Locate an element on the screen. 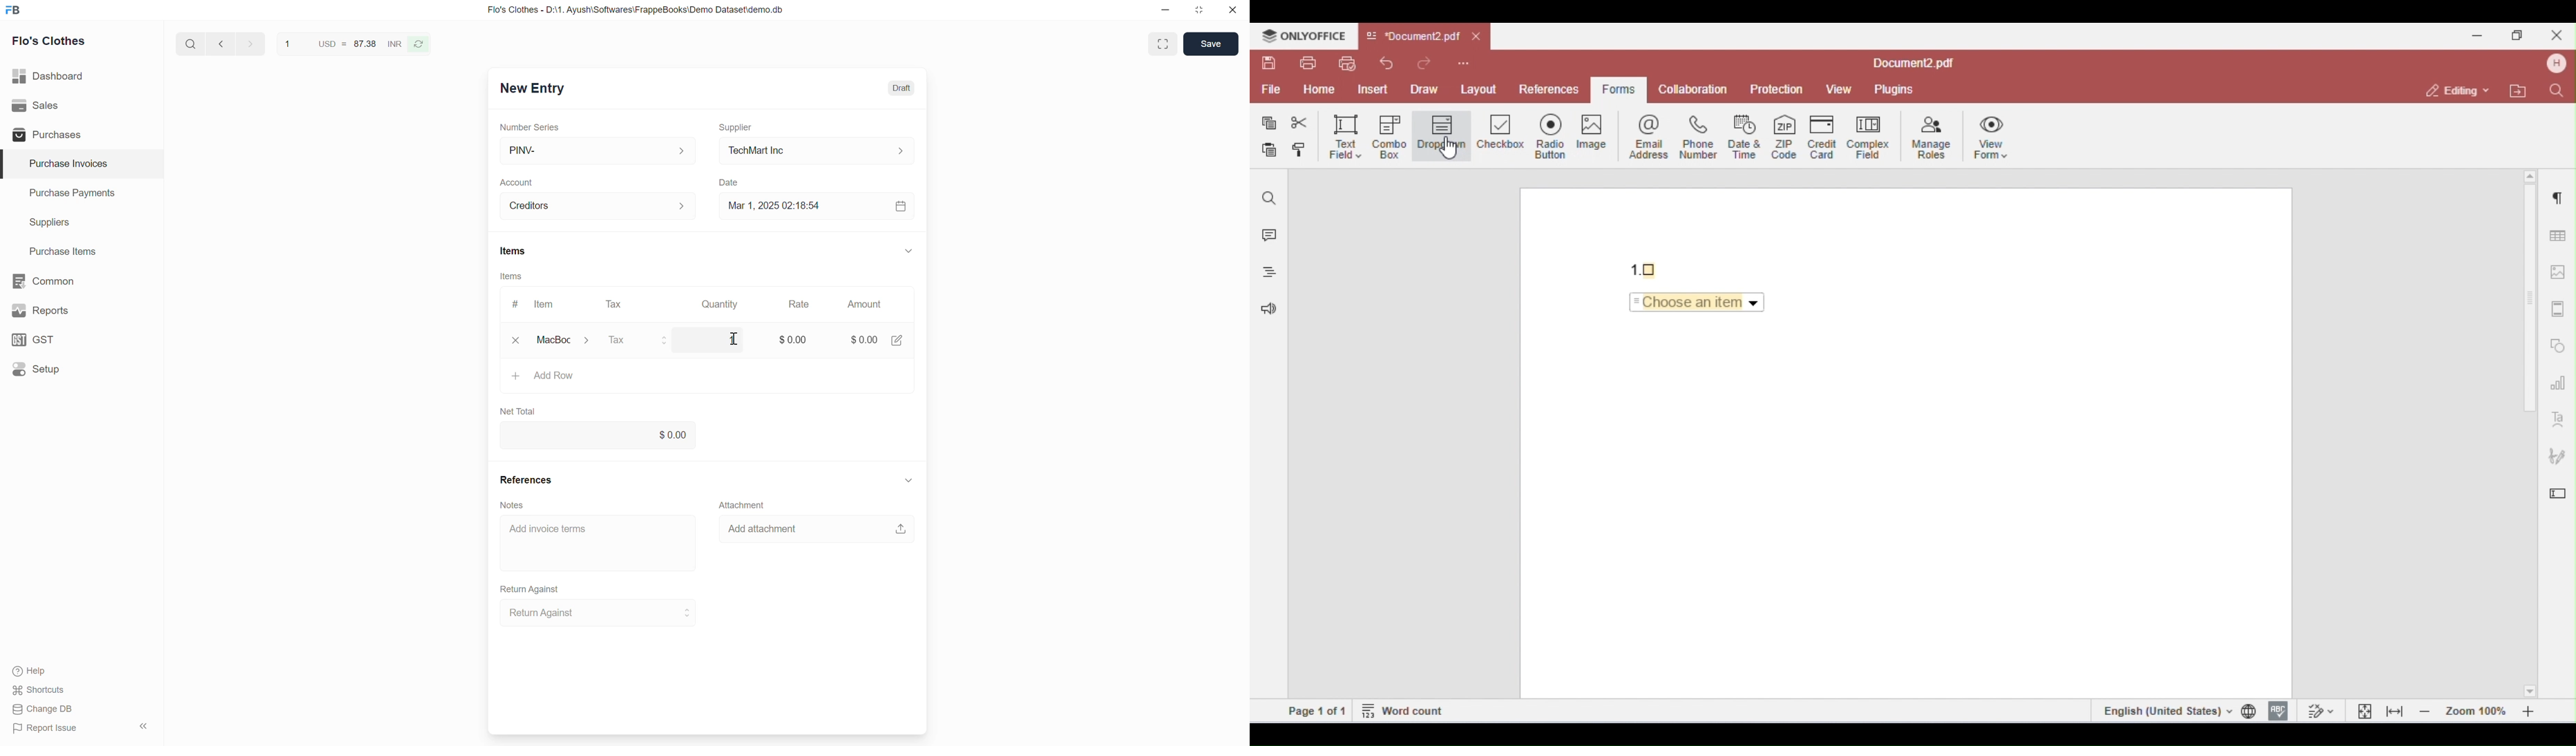 Image resolution: width=2576 pixels, height=756 pixels. $0.00 is located at coordinates (877, 337).